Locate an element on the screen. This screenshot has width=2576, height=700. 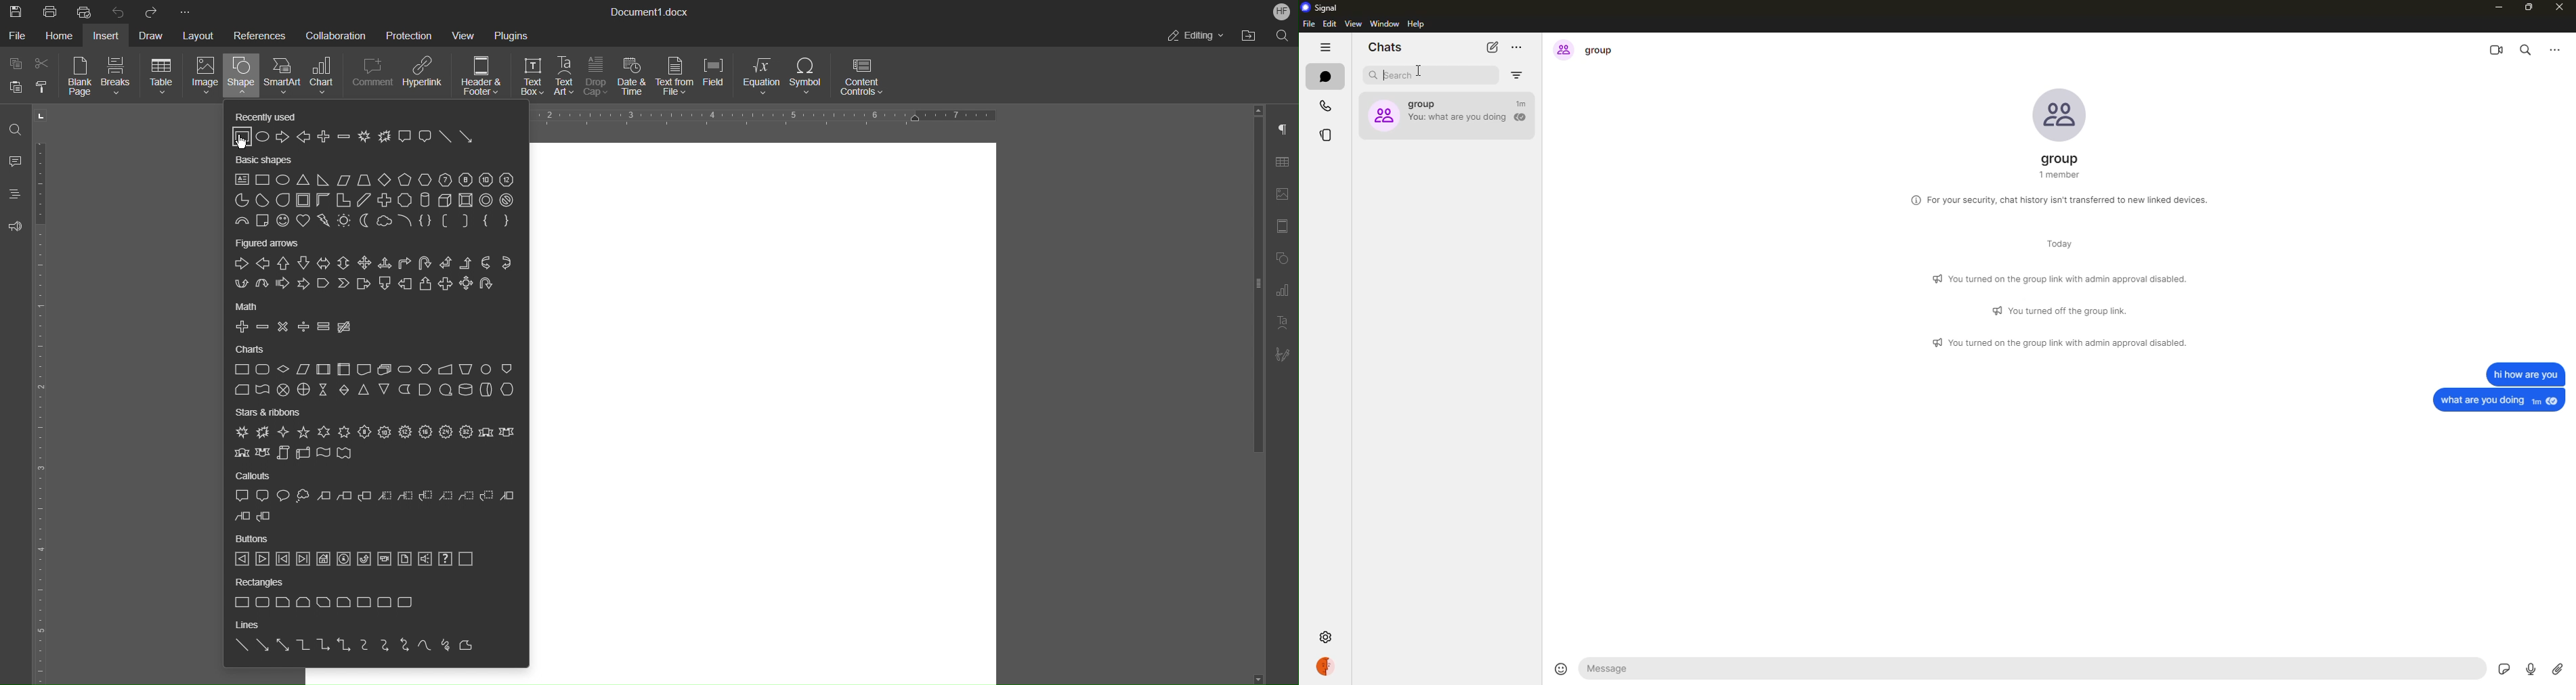
Scroll up is located at coordinates (1259, 109).